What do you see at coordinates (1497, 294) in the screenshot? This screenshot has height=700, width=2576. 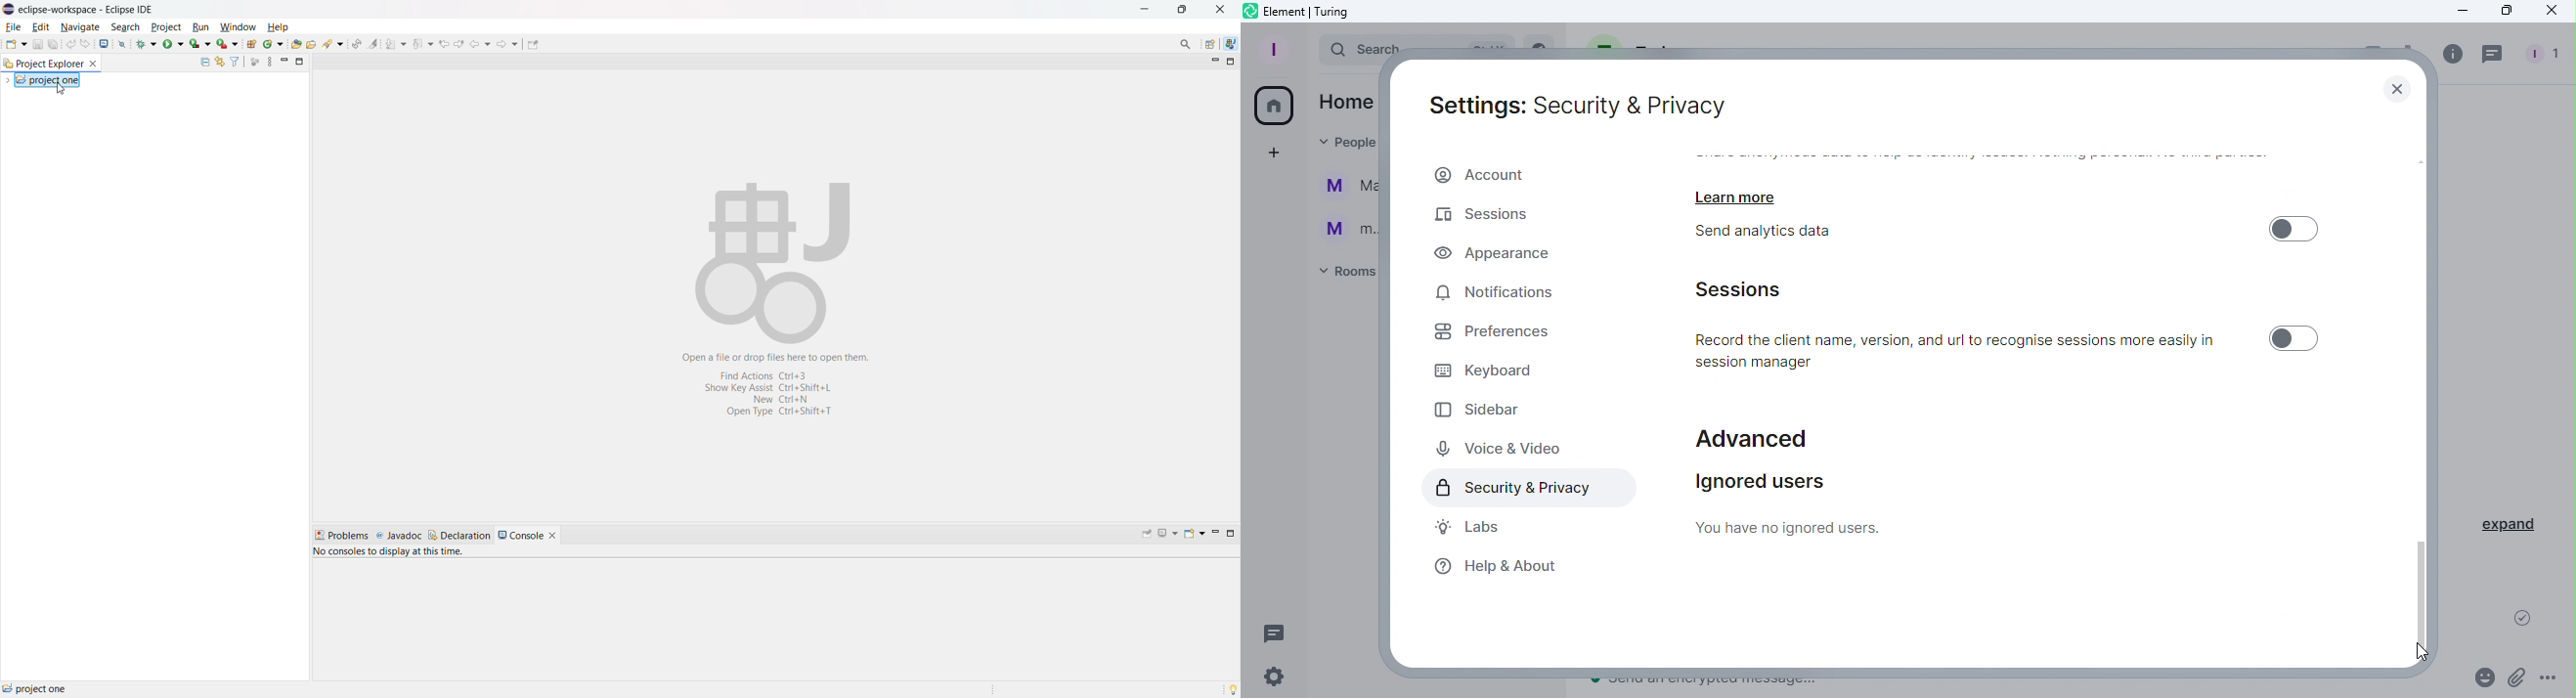 I see `Notifications` at bounding box center [1497, 294].